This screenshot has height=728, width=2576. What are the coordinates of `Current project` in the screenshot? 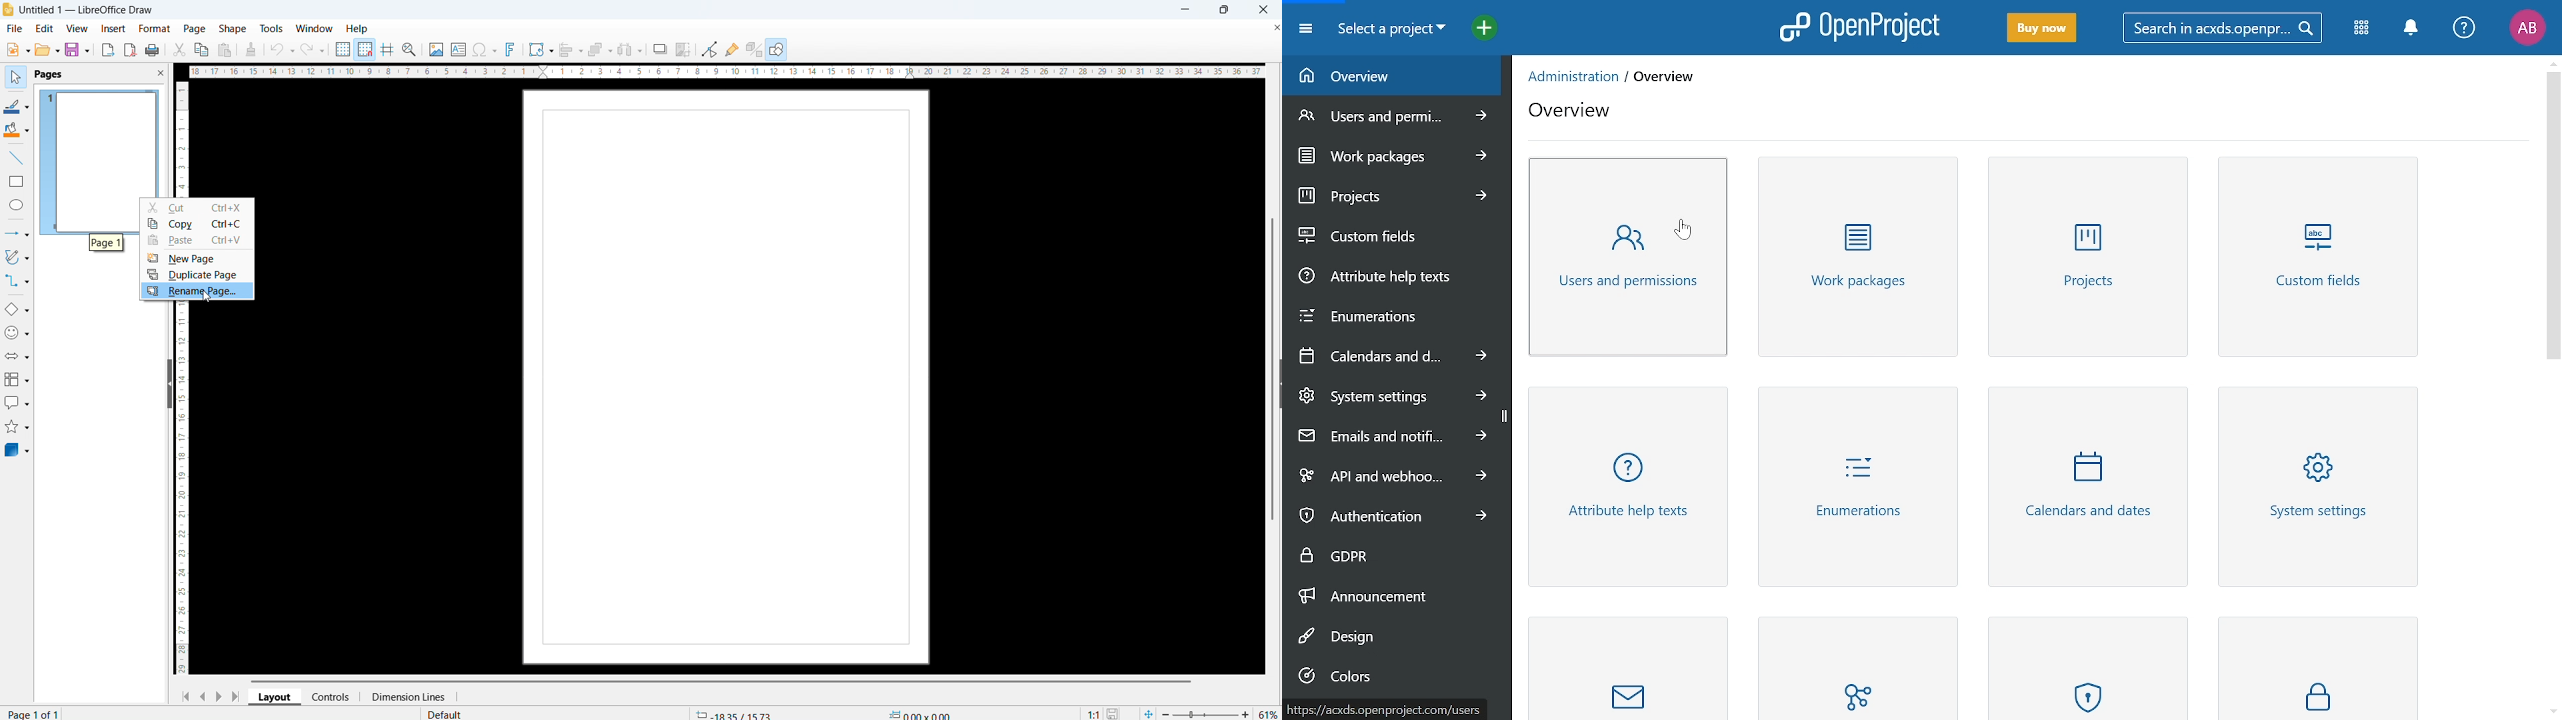 It's located at (1389, 31).